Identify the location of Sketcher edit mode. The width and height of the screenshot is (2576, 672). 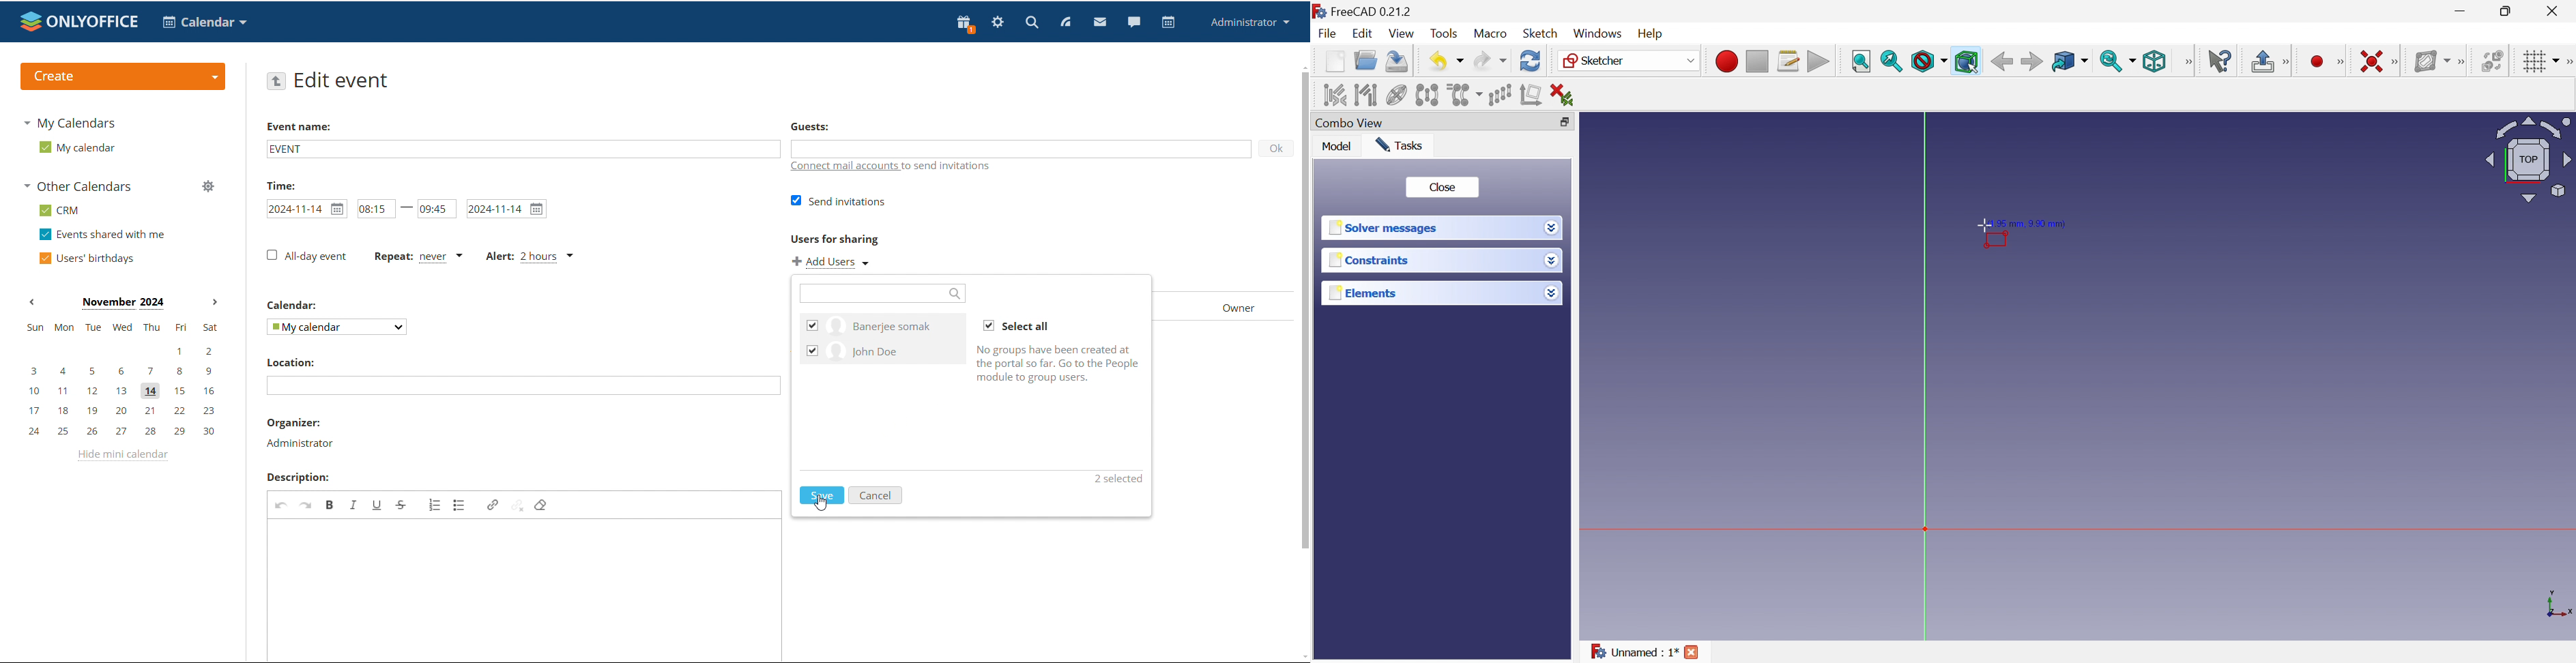
(2287, 61).